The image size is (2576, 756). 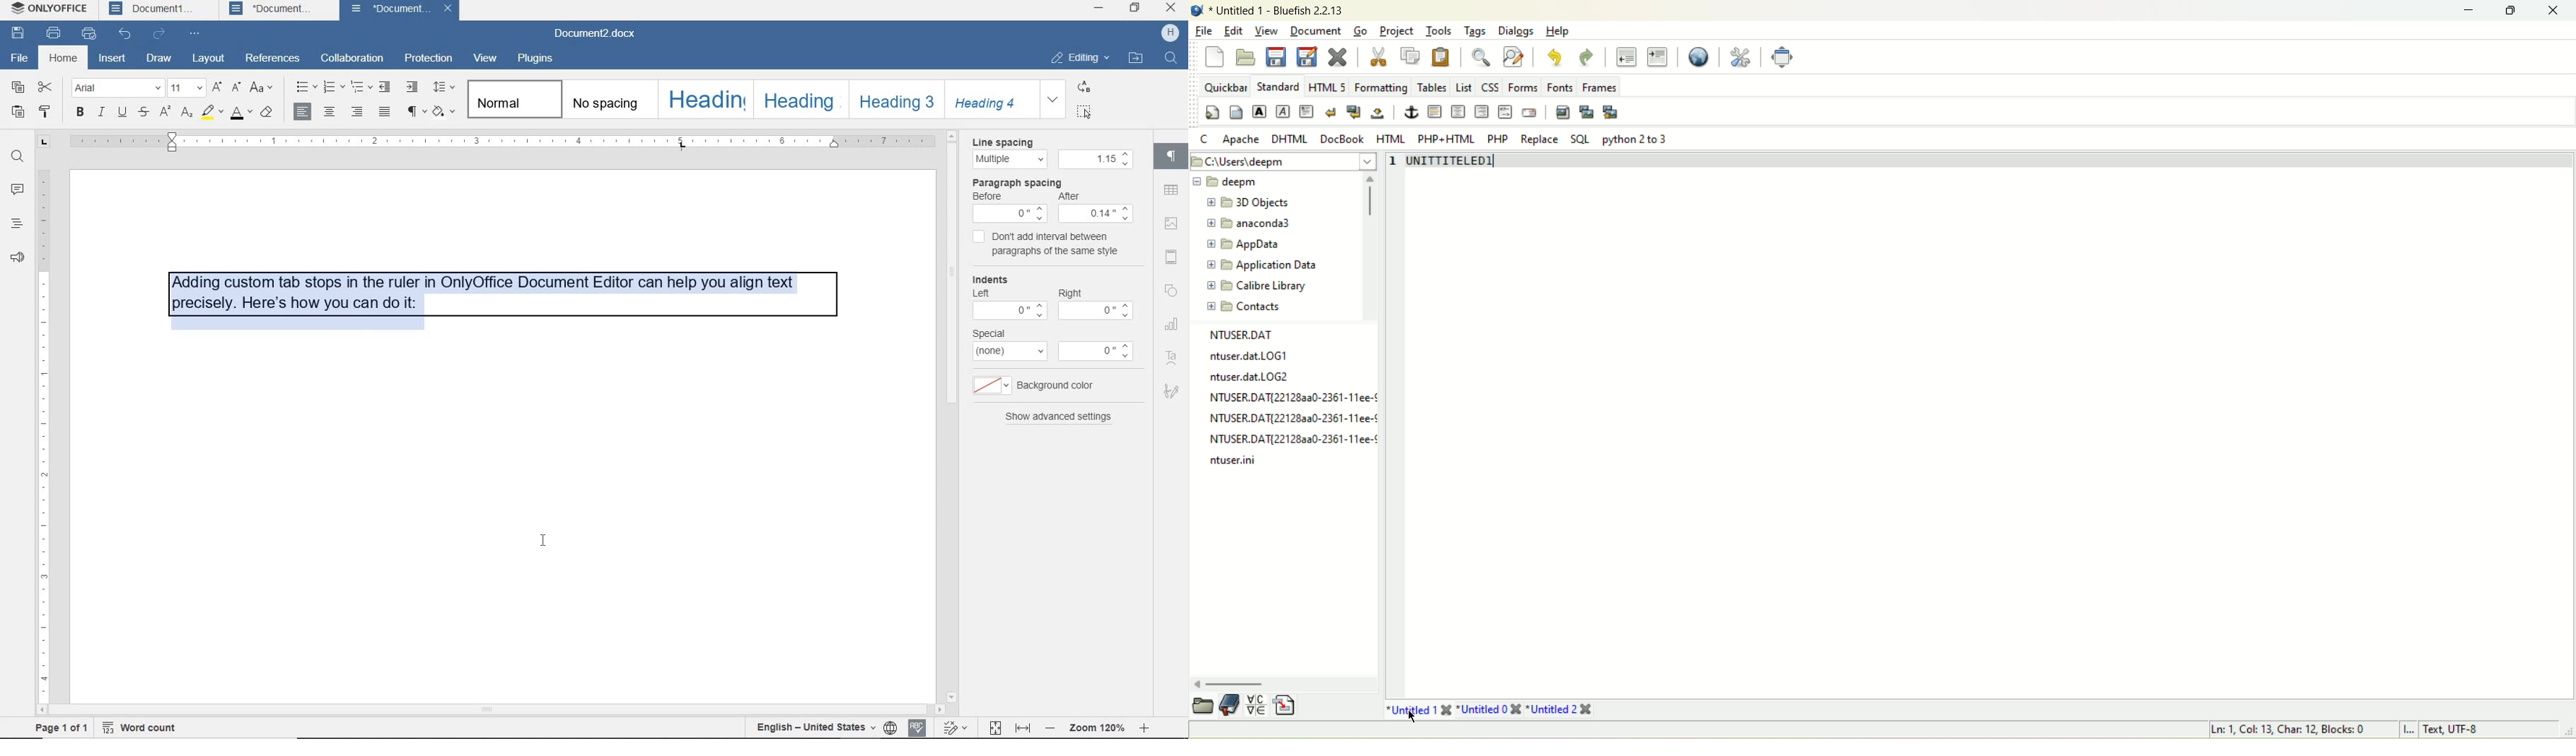 I want to click on don't add interval between paragraphs of the same style, so click(x=1060, y=244).